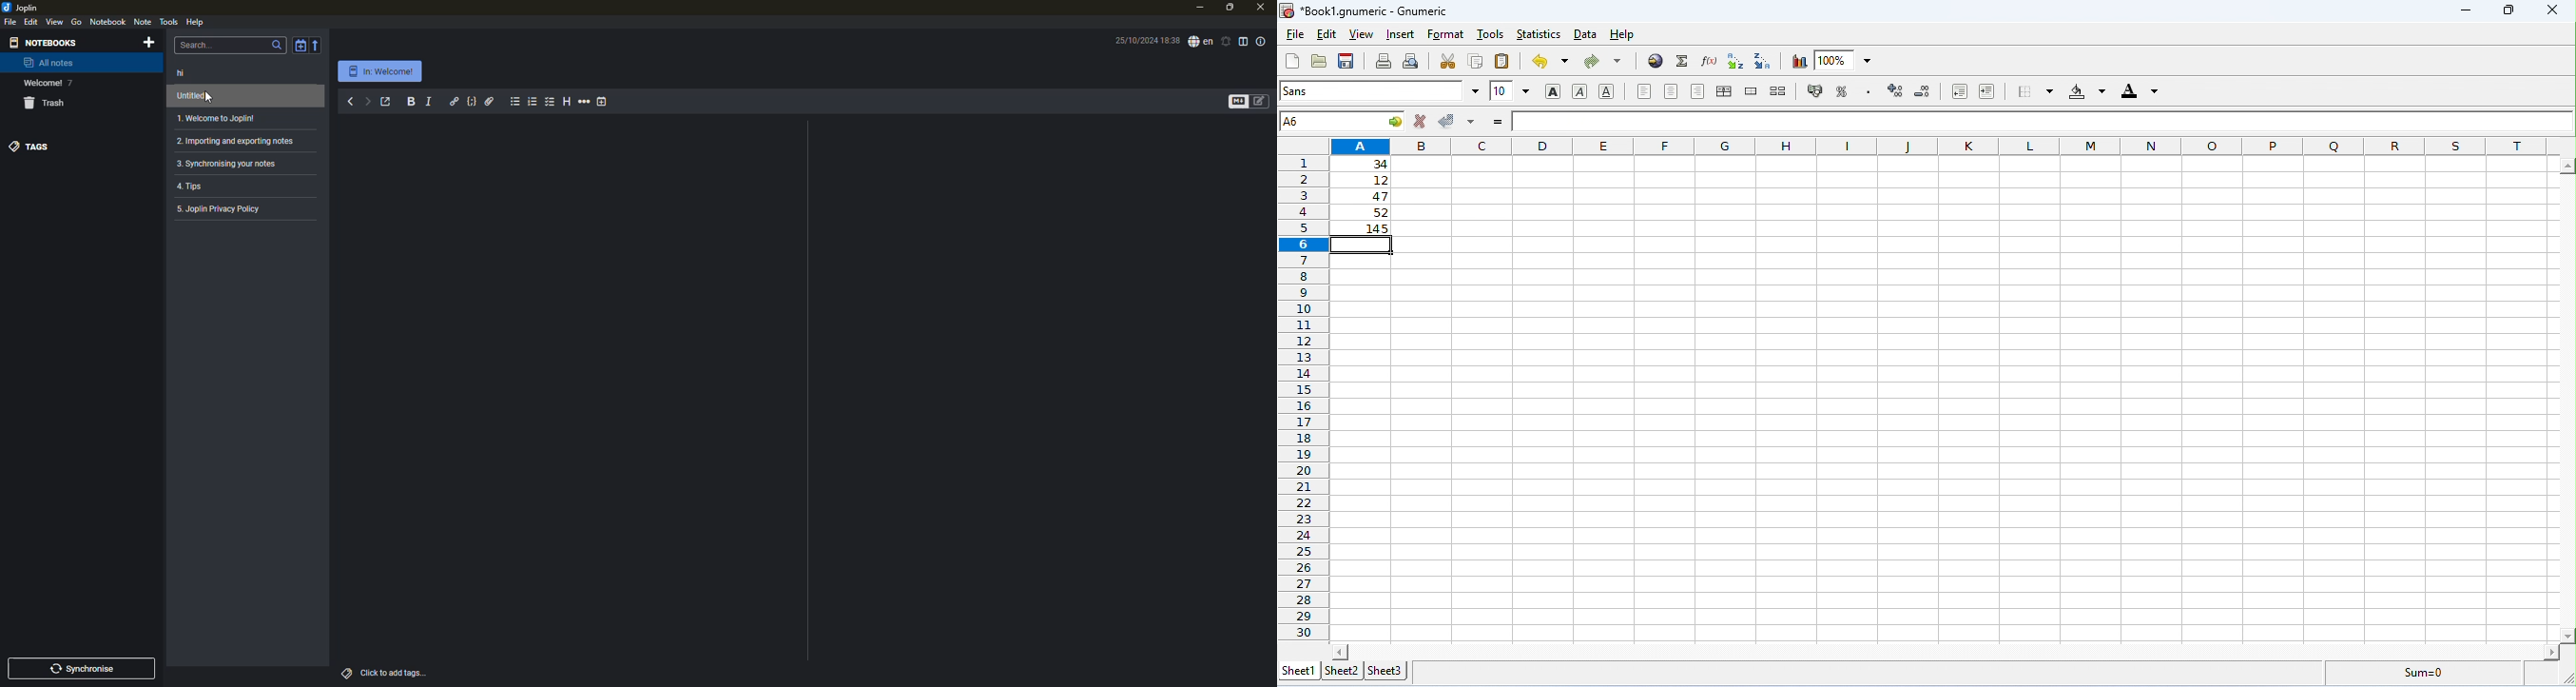 The width and height of the screenshot is (2576, 700). Describe the element at coordinates (169, 20) in the screenshot. I see `tools` at that location.